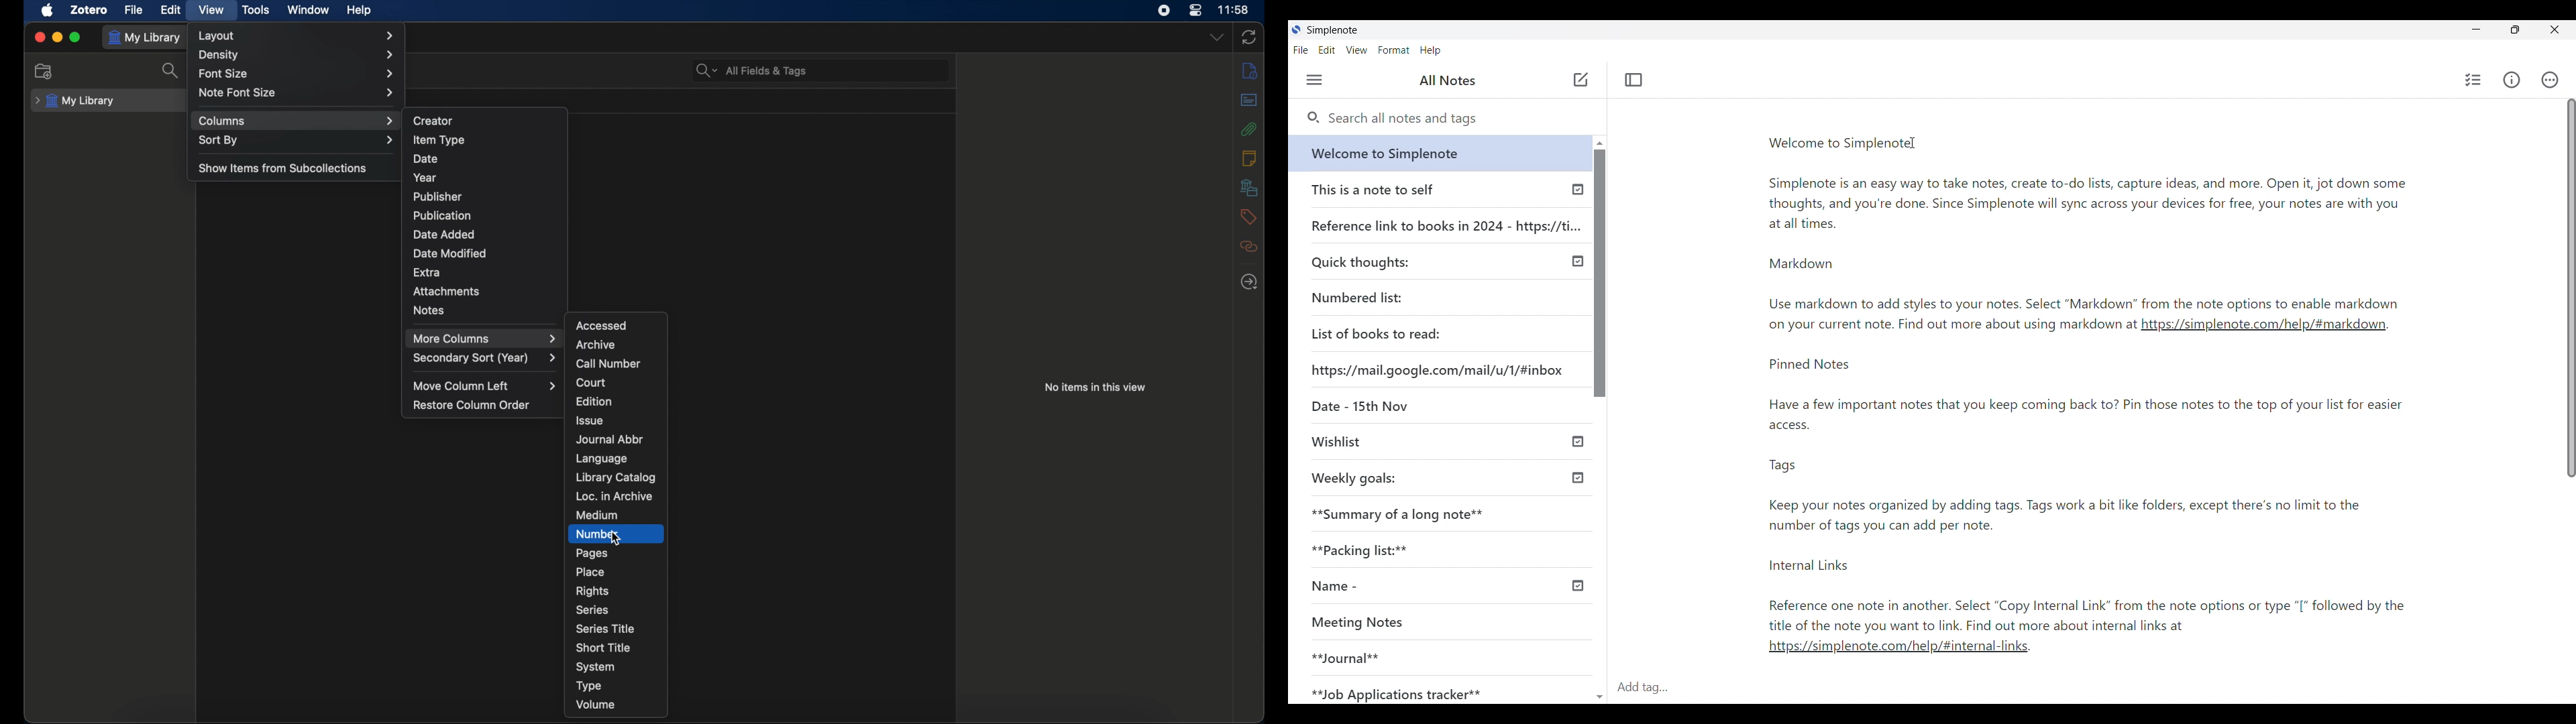 Image resolution: width=2576 pixels, height=728 pixels. What do you see at coordinates (1248, 101) in the screenshot?
I see `abstract` at bounding box center [1248, 101].